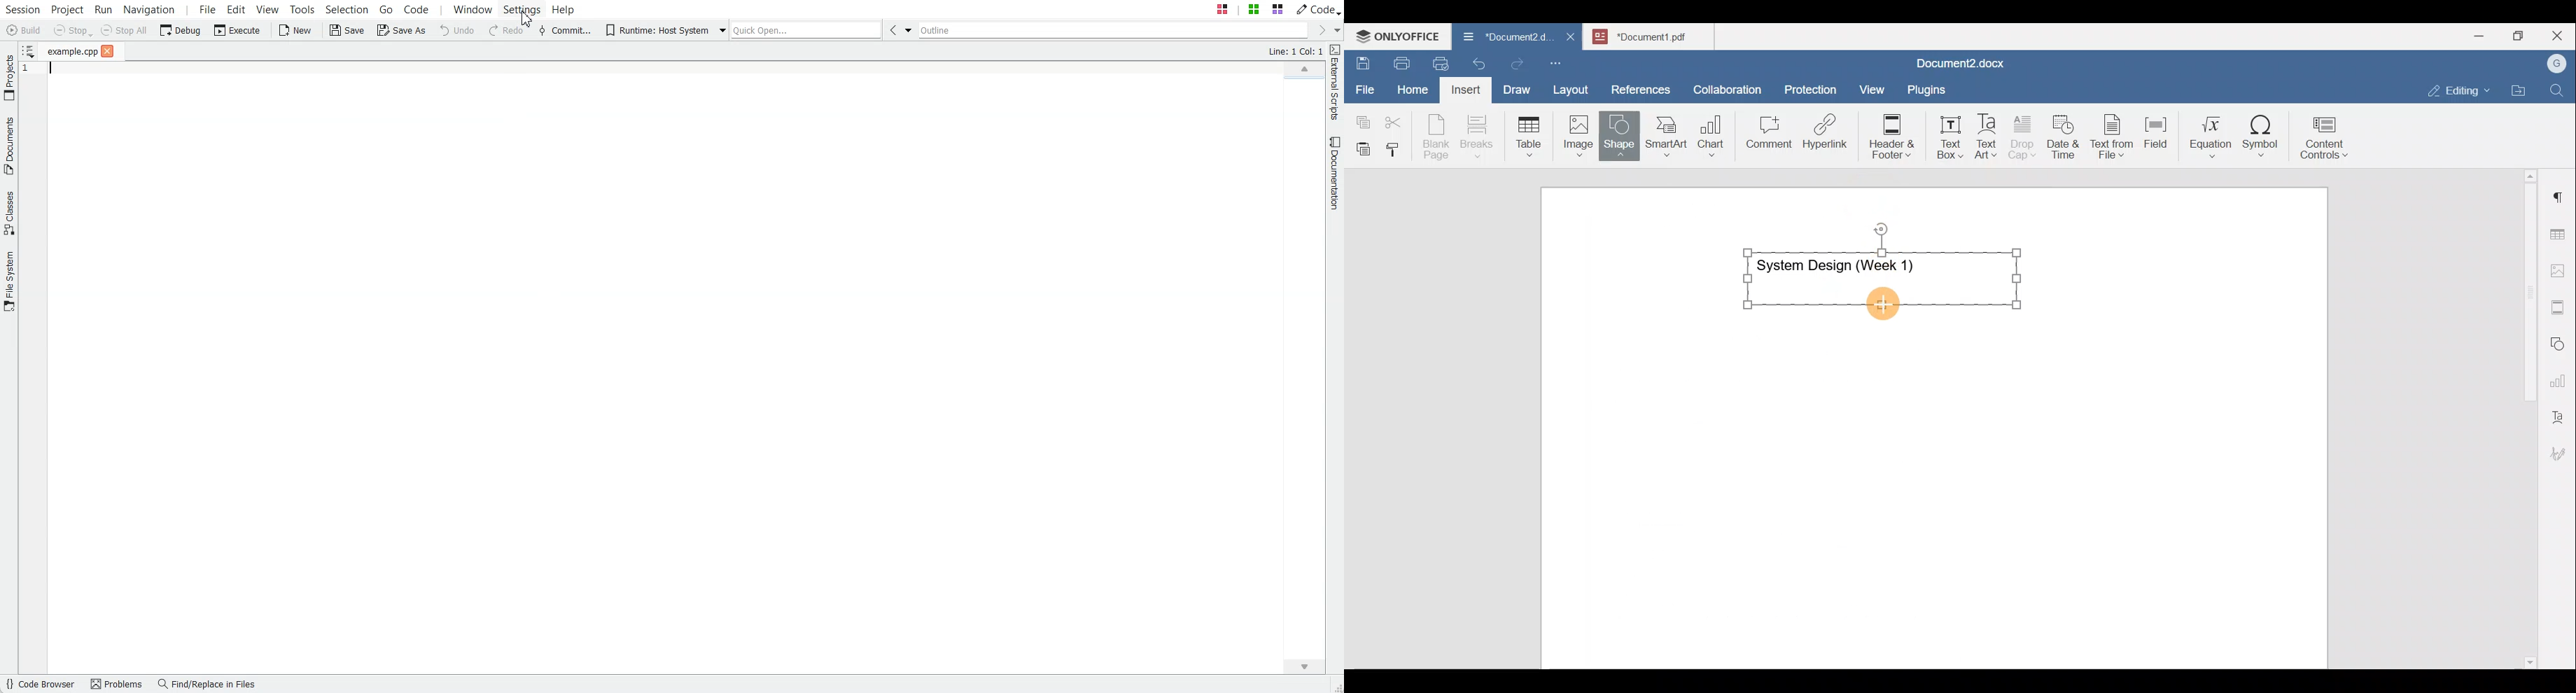 This screenshot has width=2576, height=700. What do you see at coordinates (1656, 35) in the screenshot?
I see `Document name` at bounding box center [1656, 35].